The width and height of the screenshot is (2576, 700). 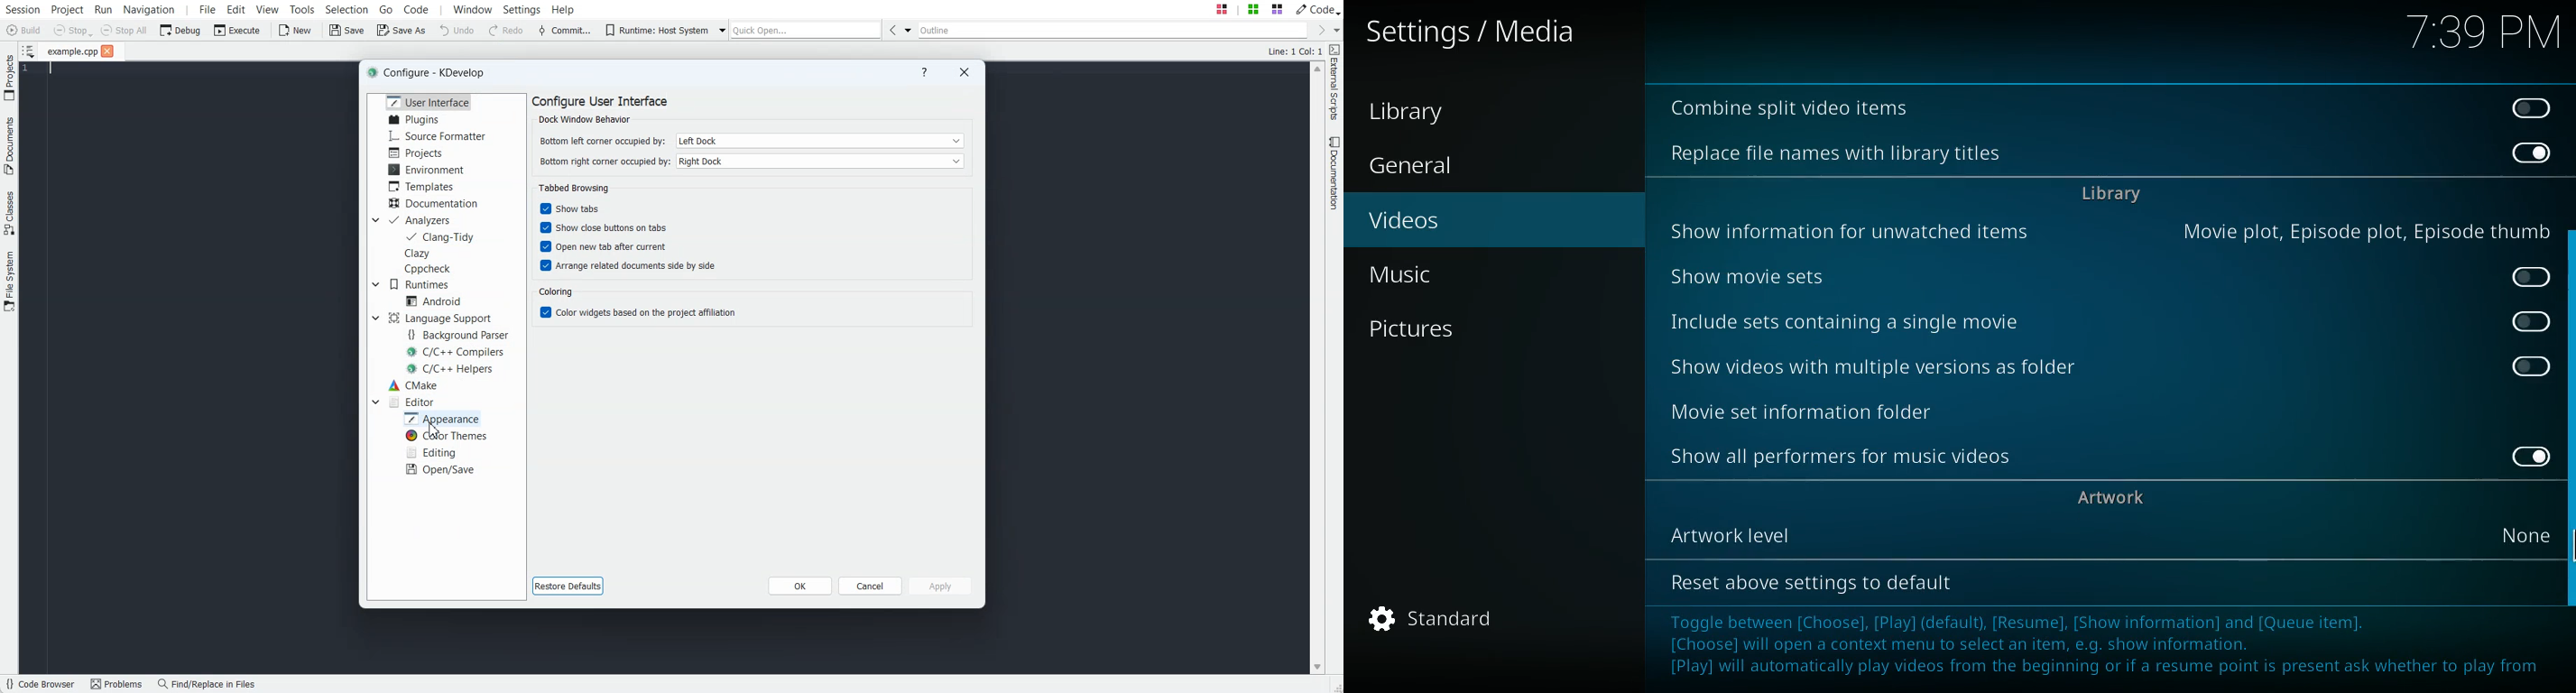 What do you see at coordinates (565, 30) in the screenshot?
I see `Commit` at bounding box center [565, 30].